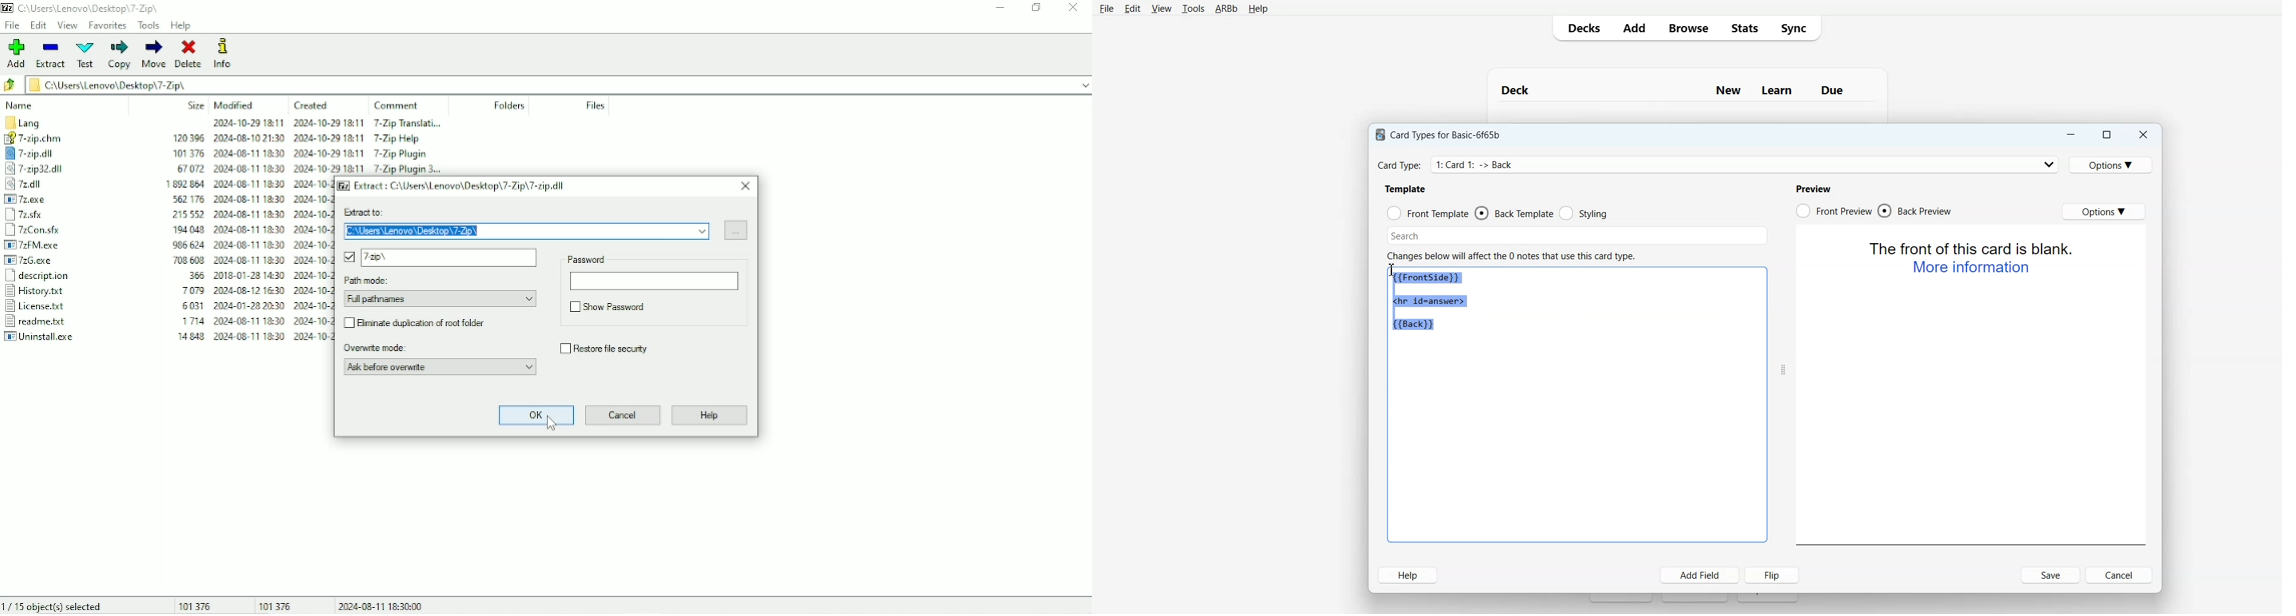 The height and width of the screenshot is (616, 2296). Describe the element at coordinates (1917, 211) in the screenshot. I see `Back Preview` at that location.